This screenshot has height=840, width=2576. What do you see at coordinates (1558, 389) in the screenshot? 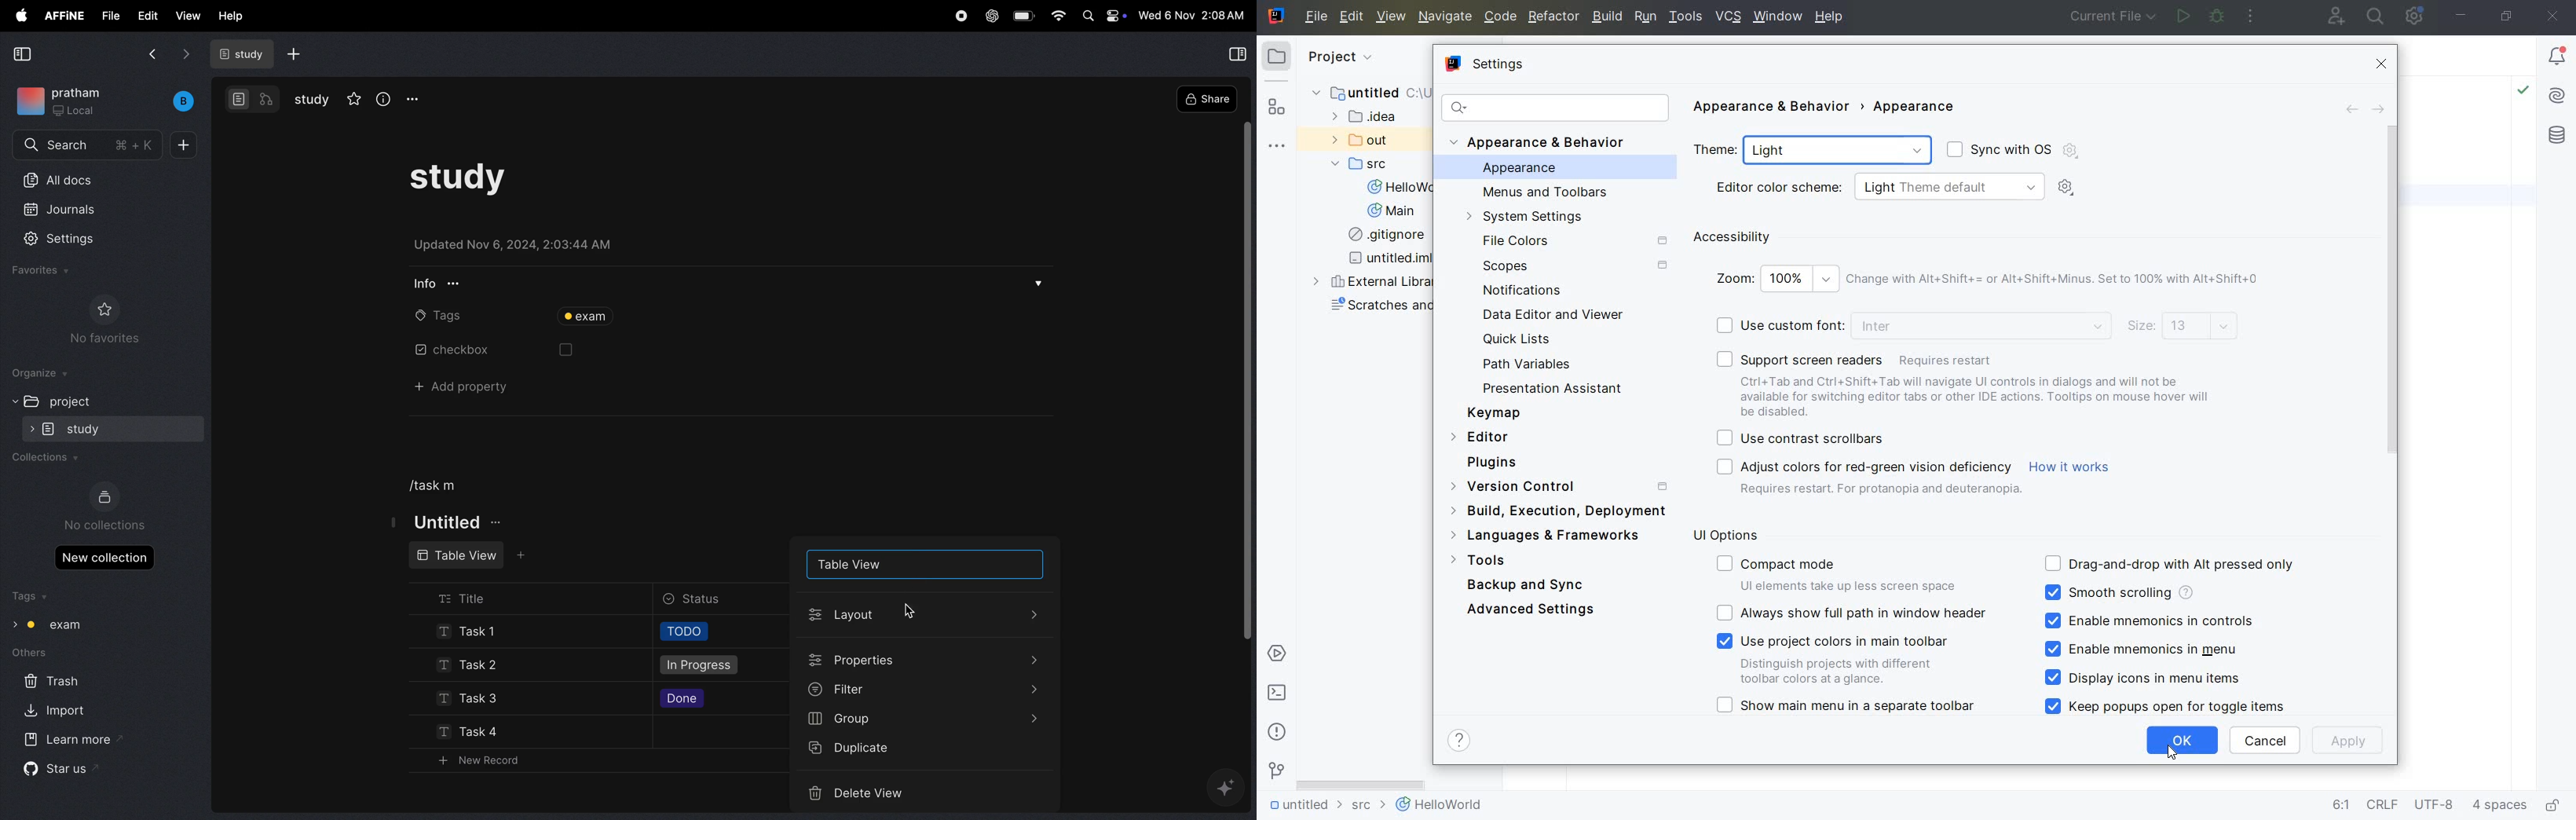
I see `PRESENTATION ASSISTANT` at bounding box center [1558, 389].